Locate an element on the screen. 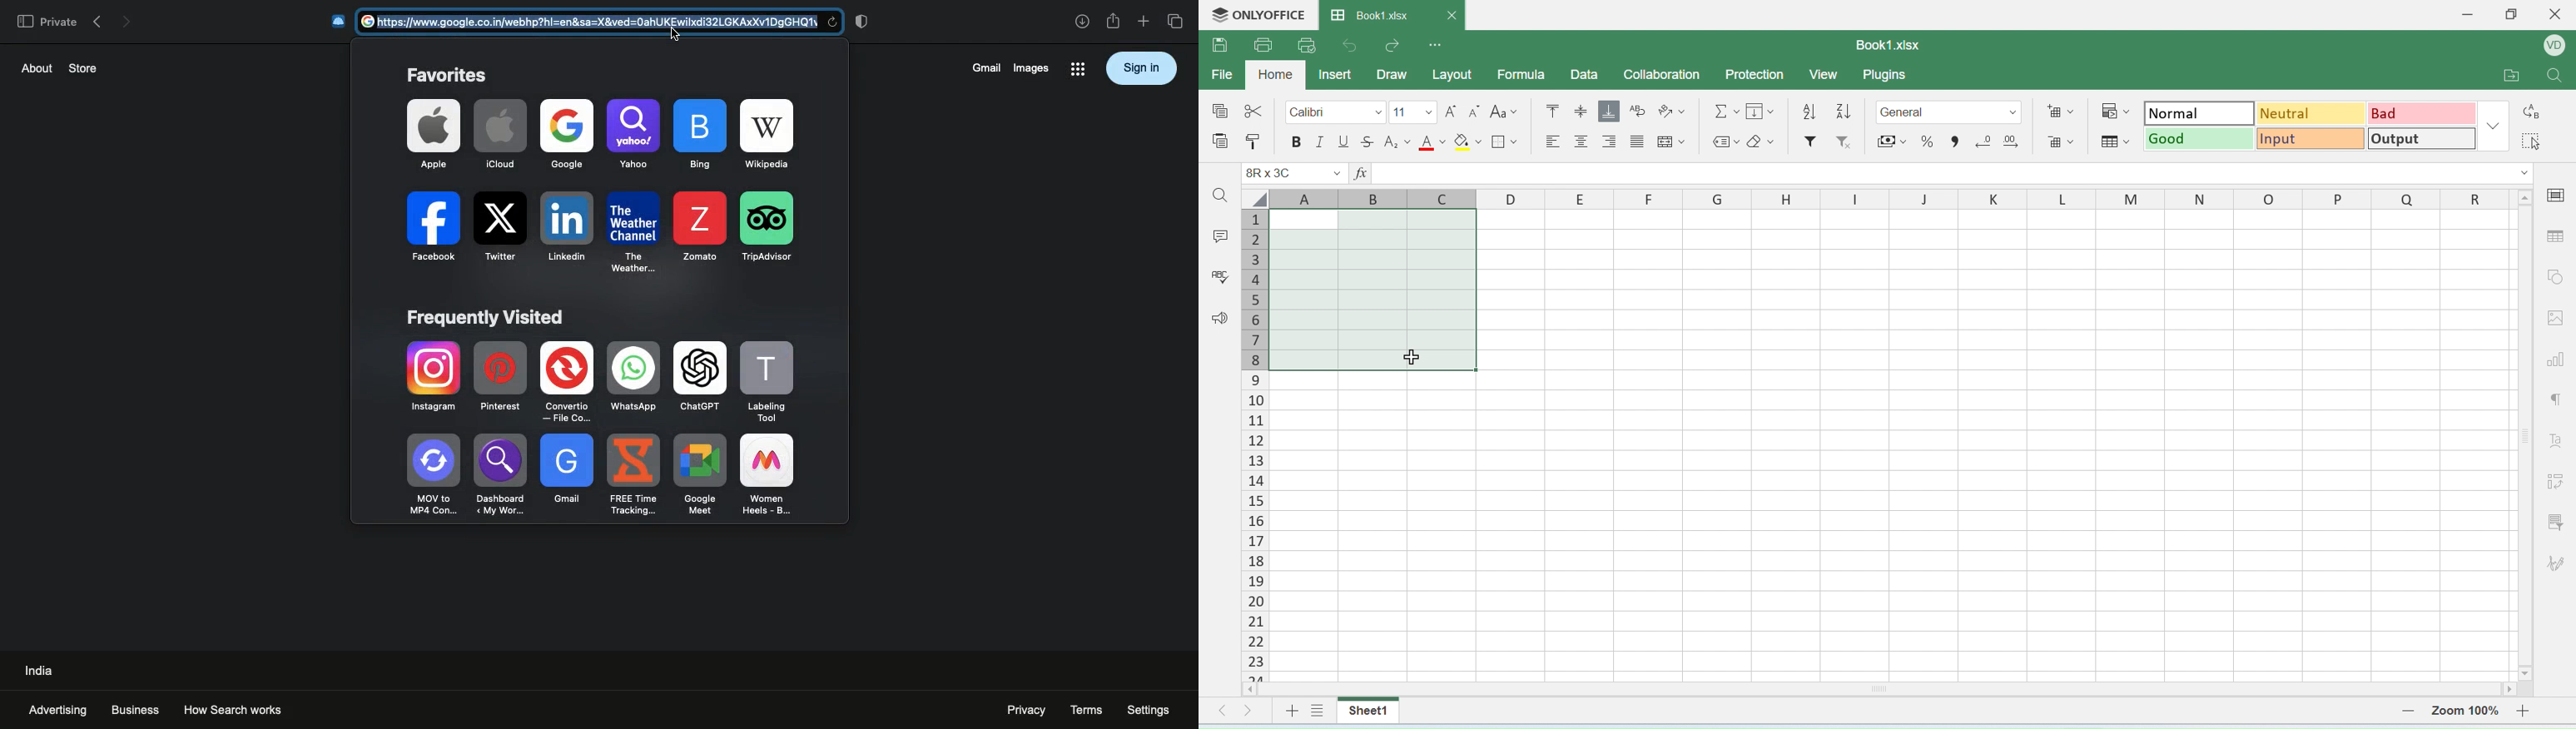  chart is located at coordinates (2558, 357).